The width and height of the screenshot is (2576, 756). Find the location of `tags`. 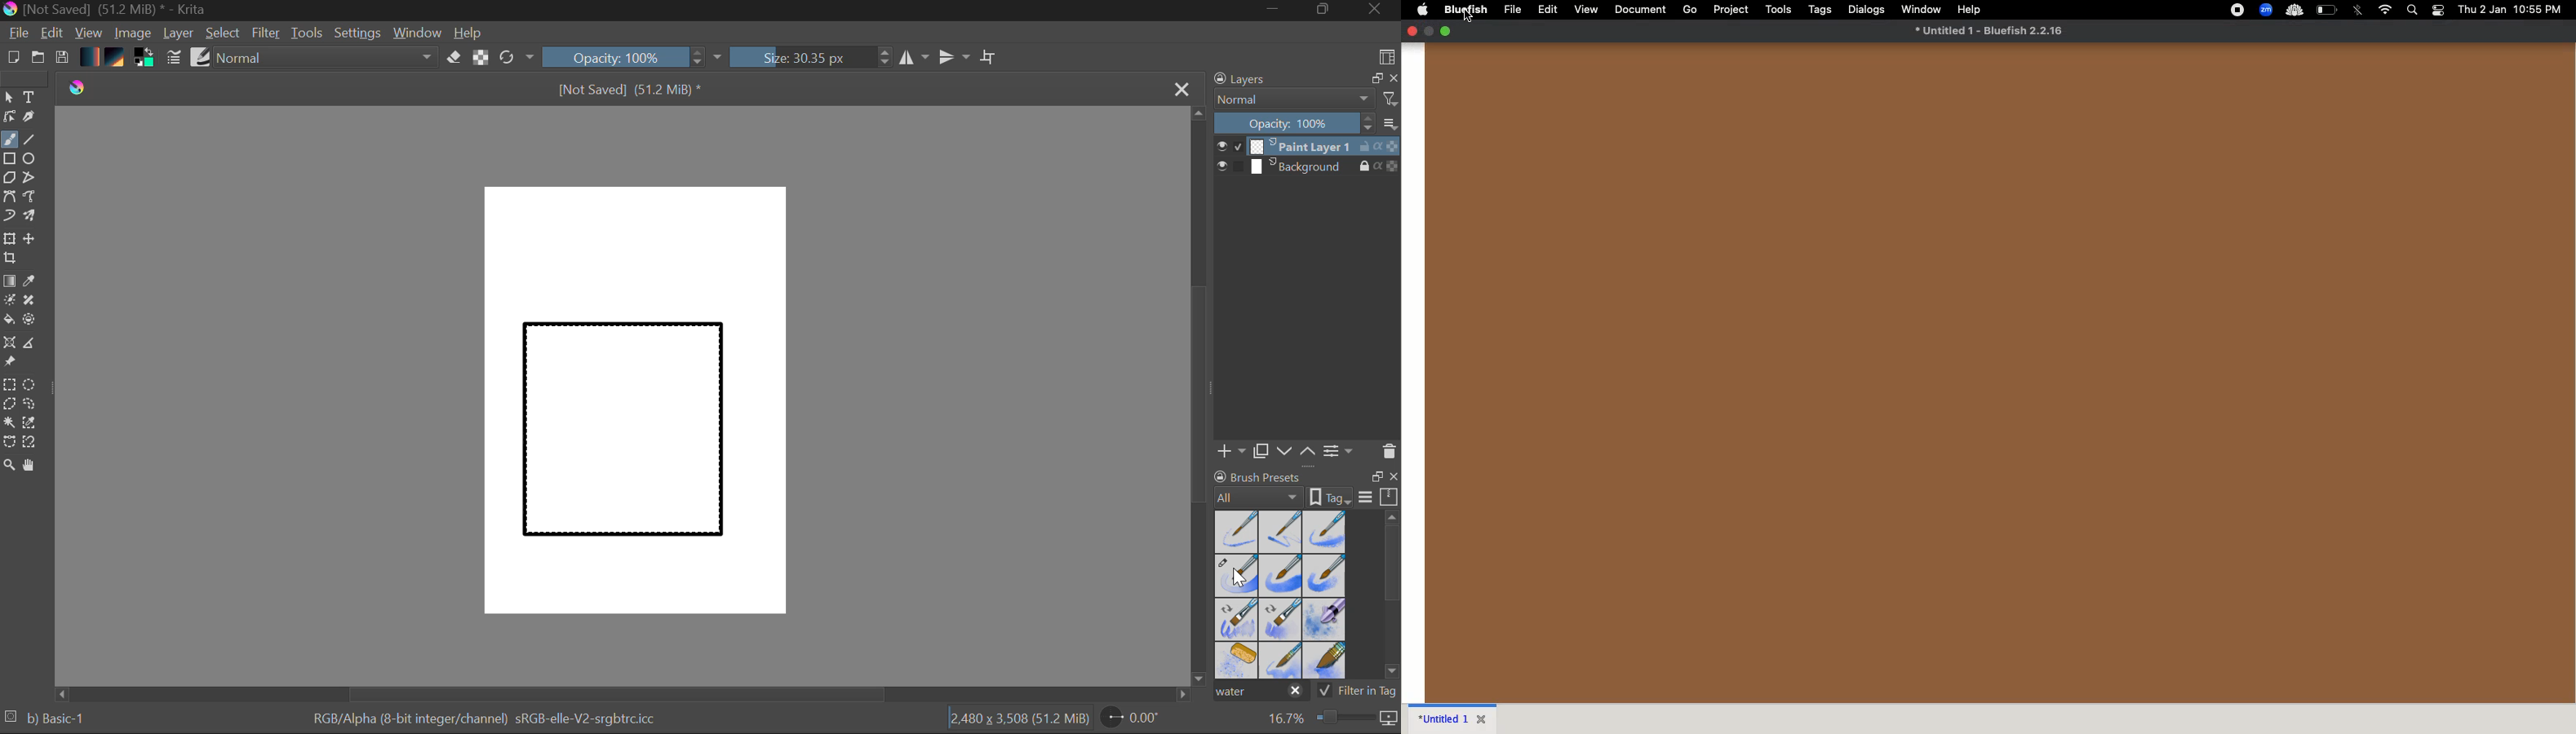

tags is located at coordinates (1822, 10).